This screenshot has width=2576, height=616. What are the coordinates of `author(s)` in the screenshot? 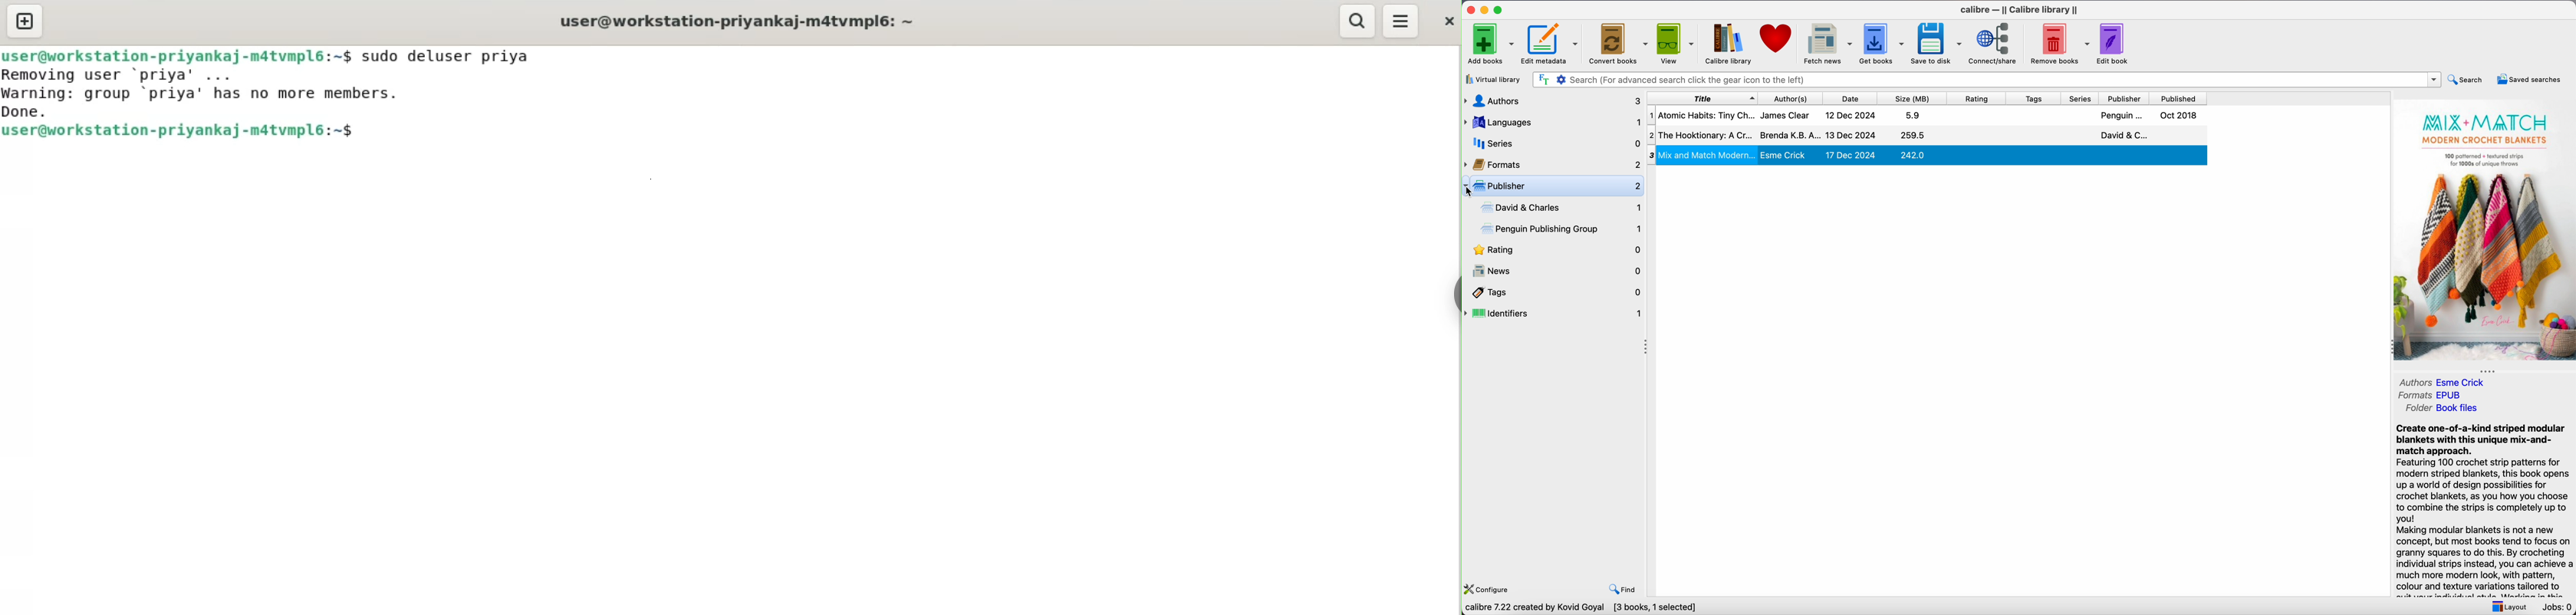 It's located at (1794, 98).